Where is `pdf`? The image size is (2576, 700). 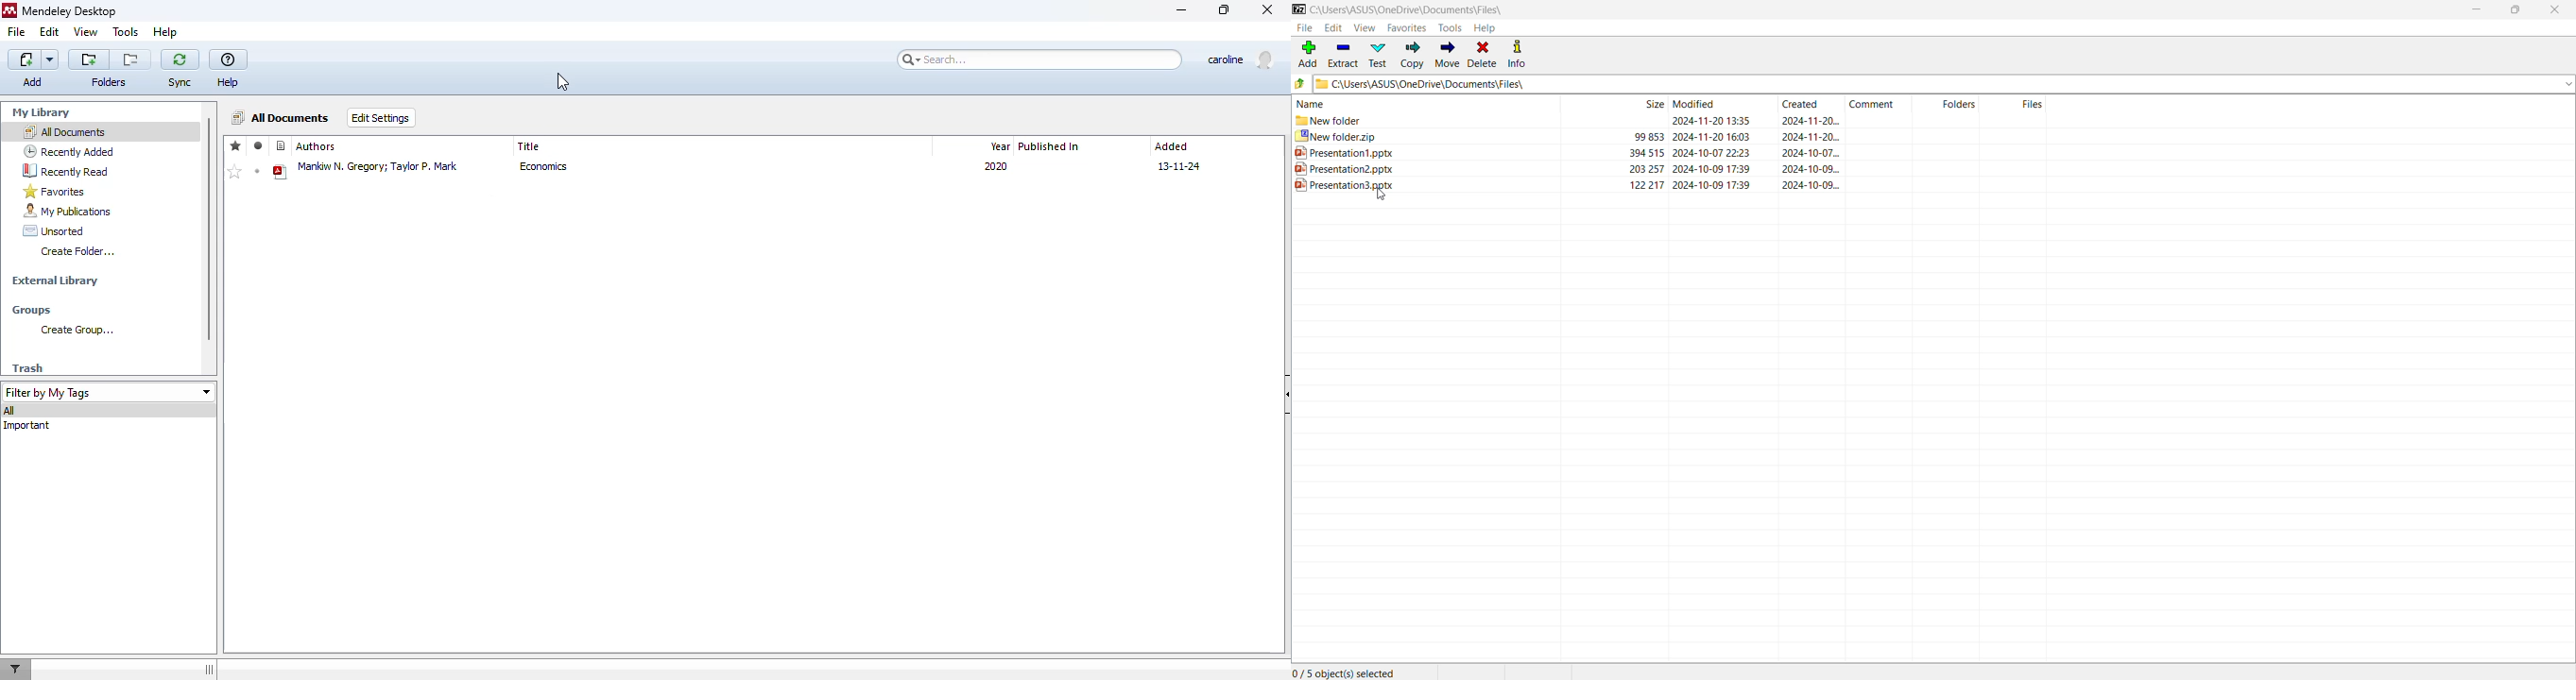
pdf is located at coordinates (281, 173).